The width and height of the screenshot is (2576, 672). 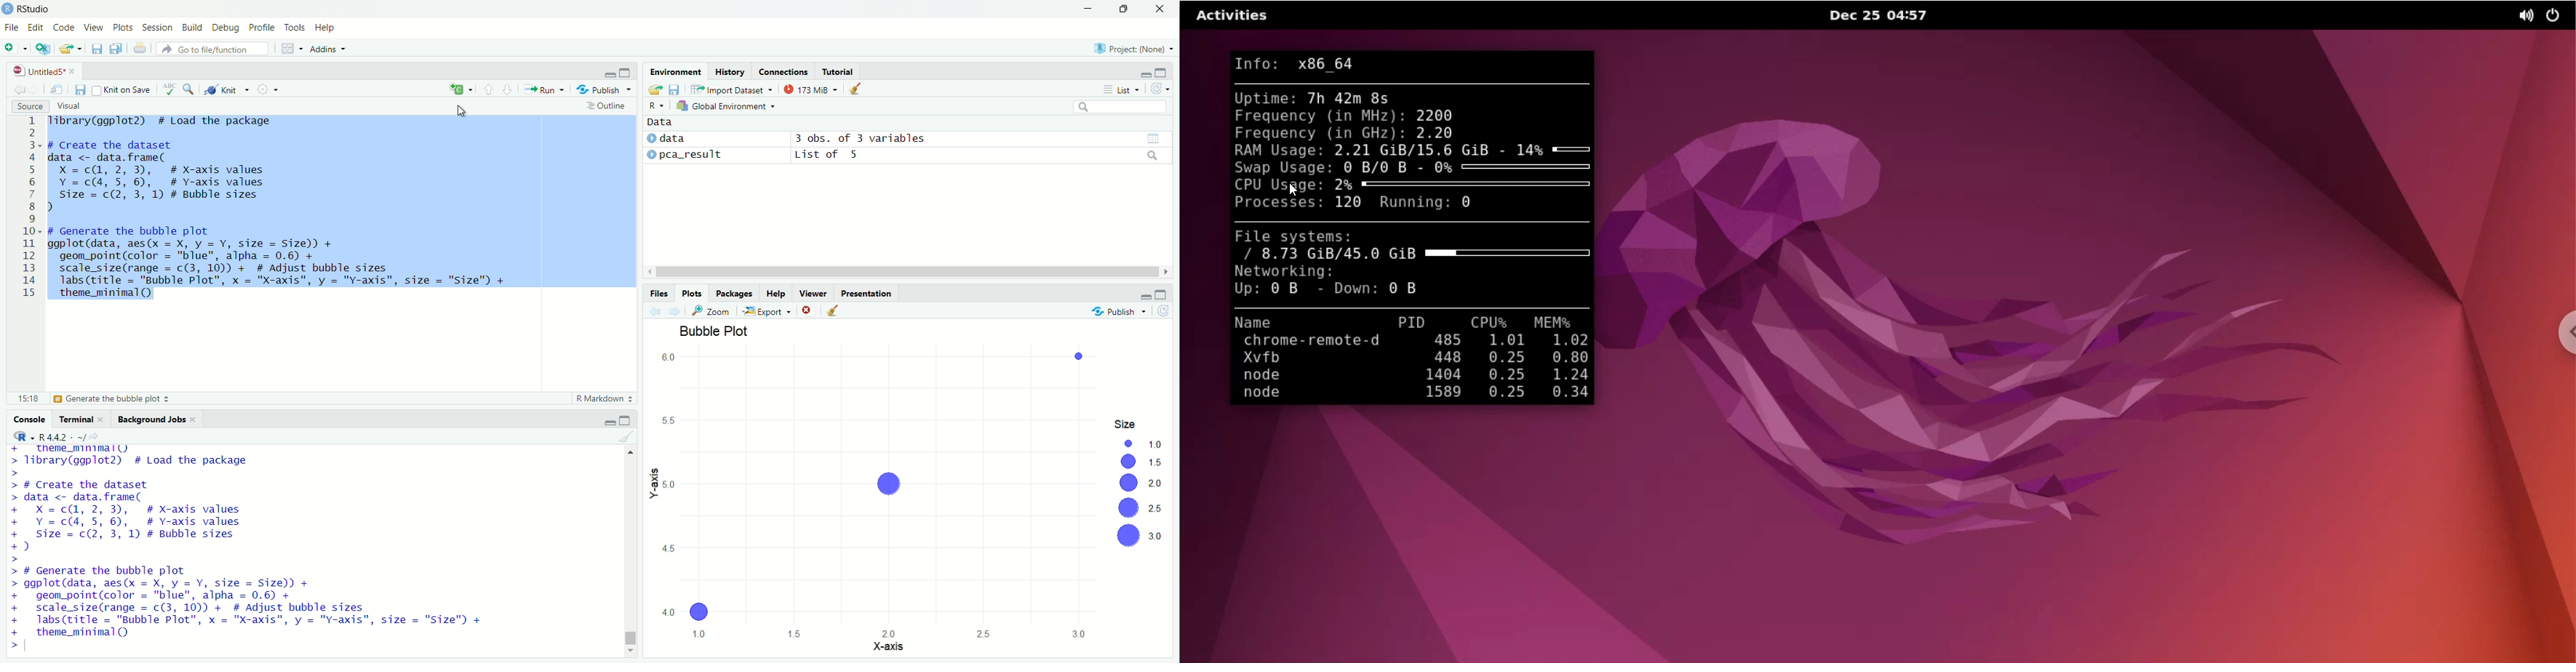 What do you see at coordinates (19, 88) in the screenshot?
I see `go back` at bounding box center [19, 88].